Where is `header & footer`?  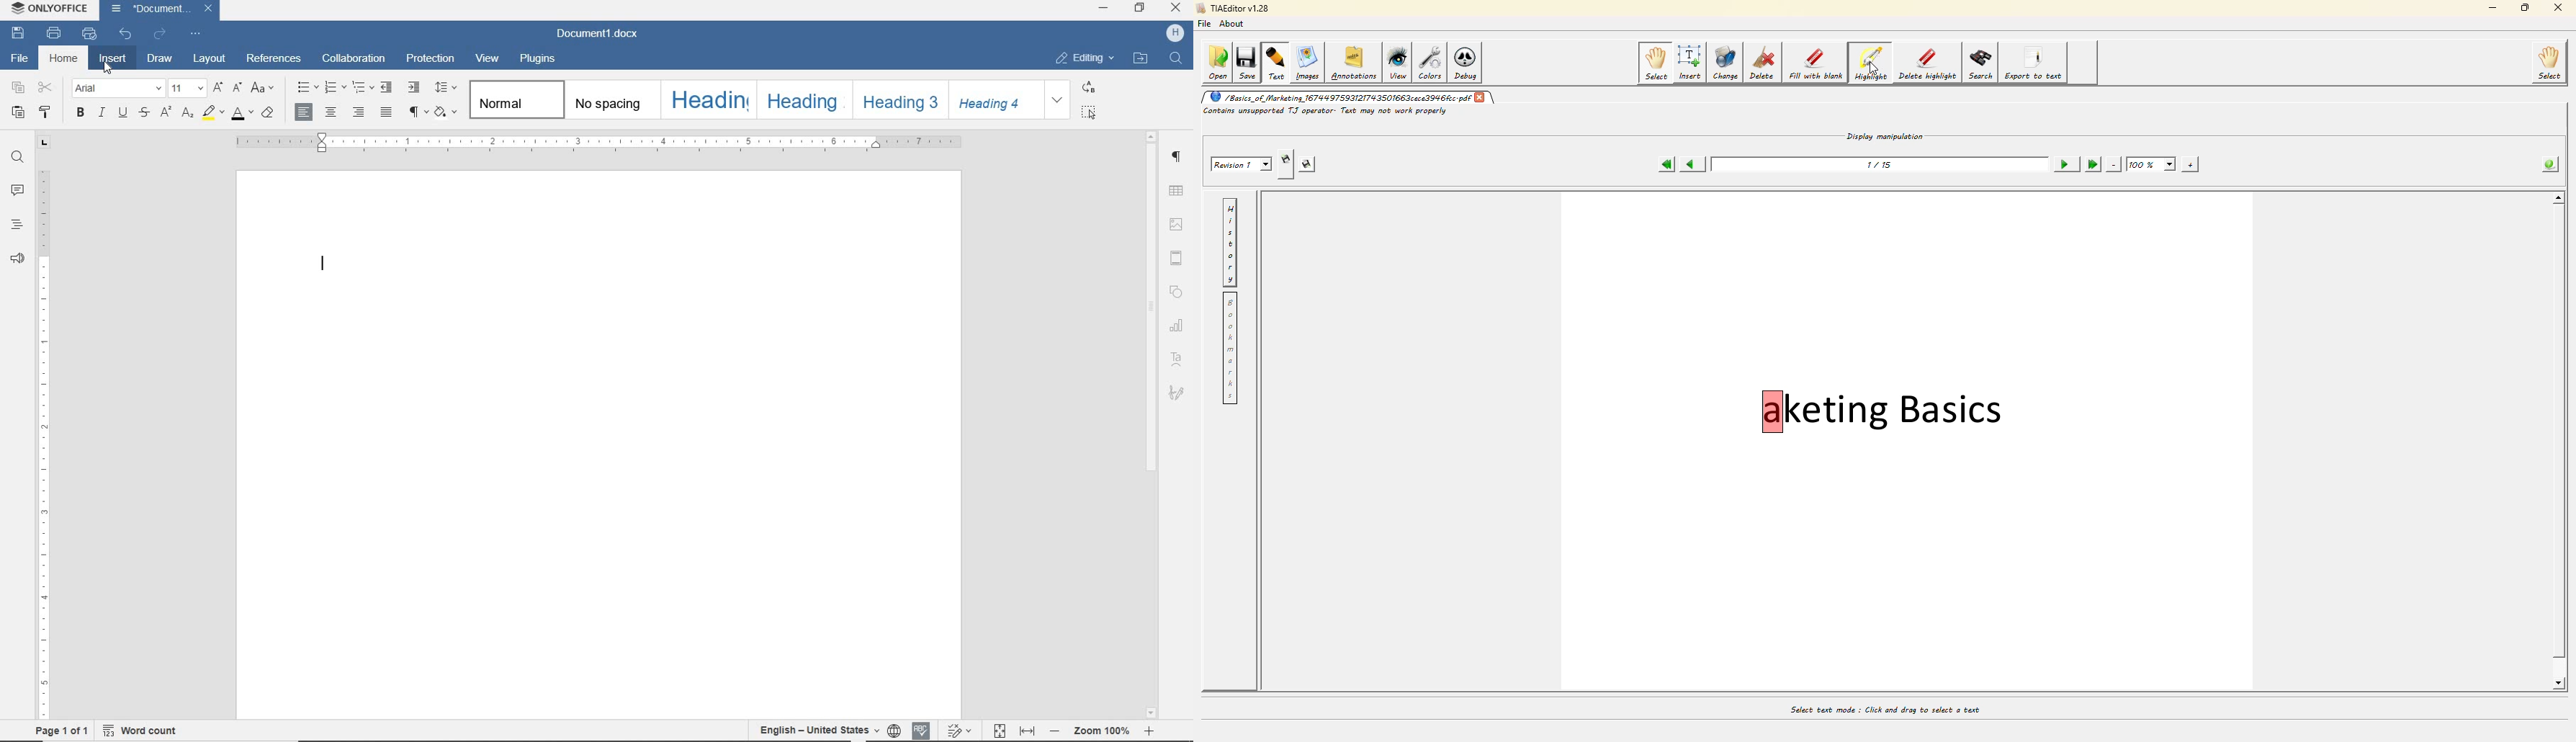
header & footer is located at coordinates (1177, 257).